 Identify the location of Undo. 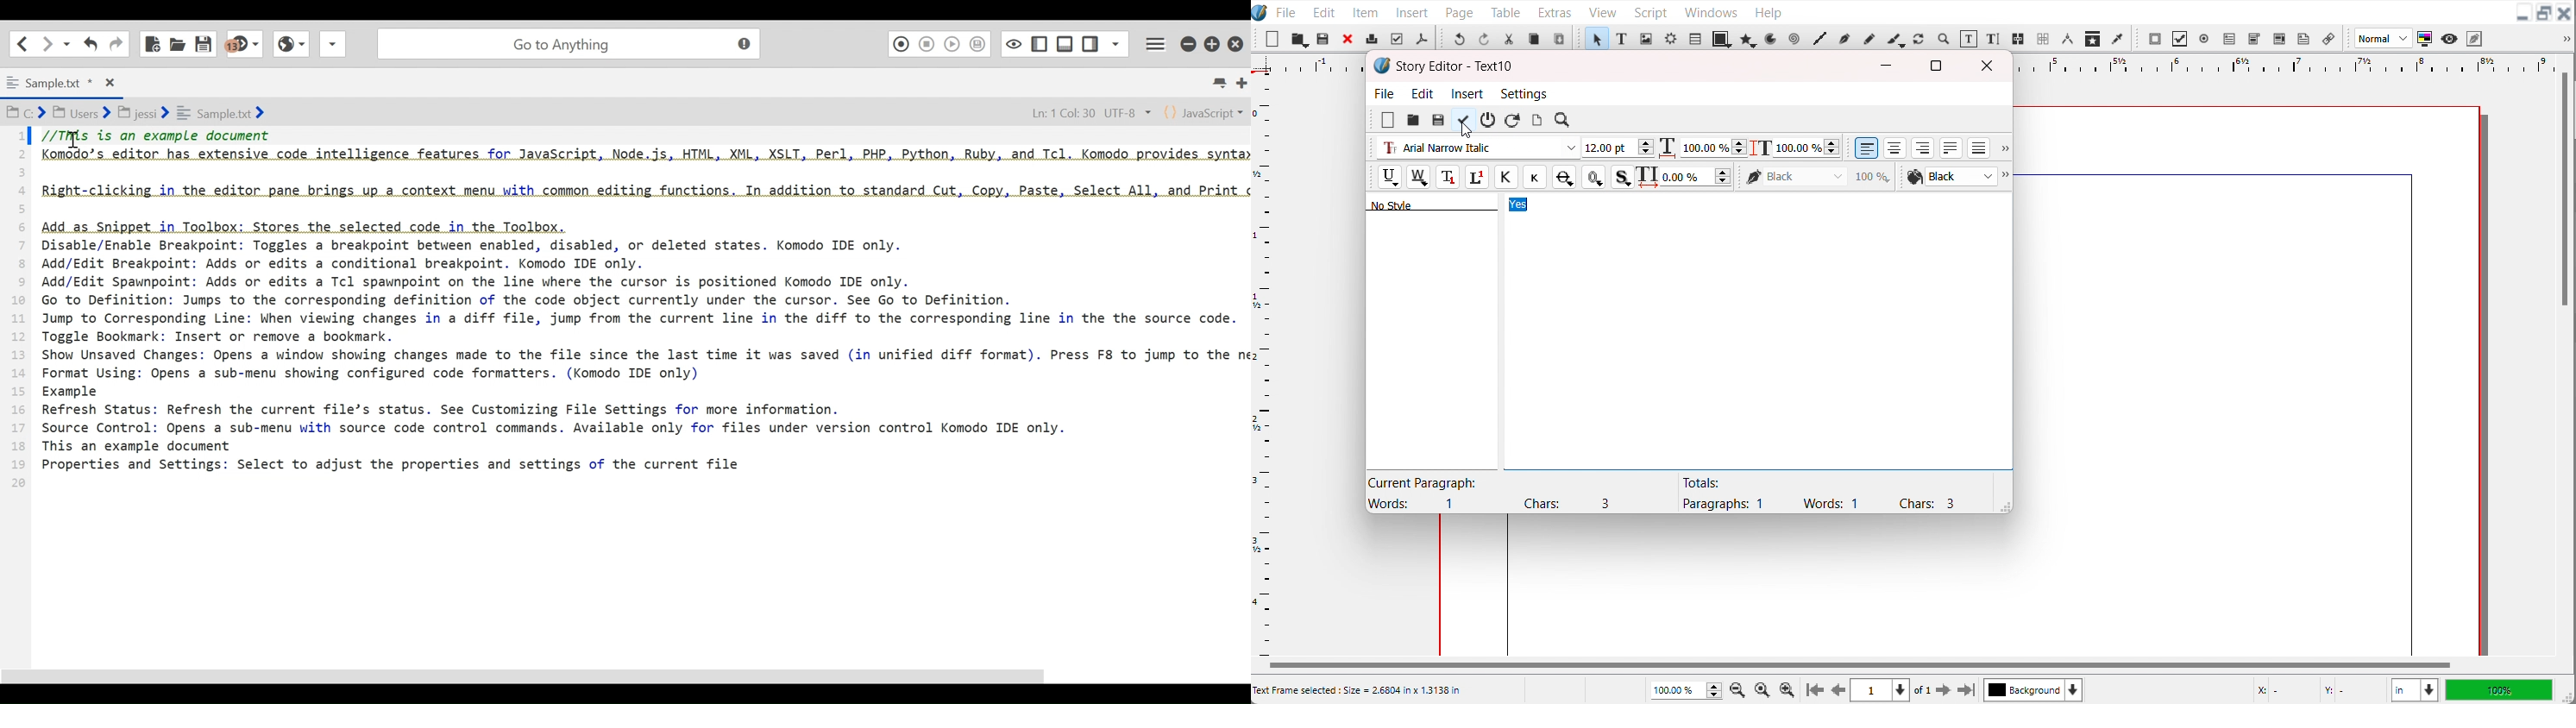
(1459, 38).